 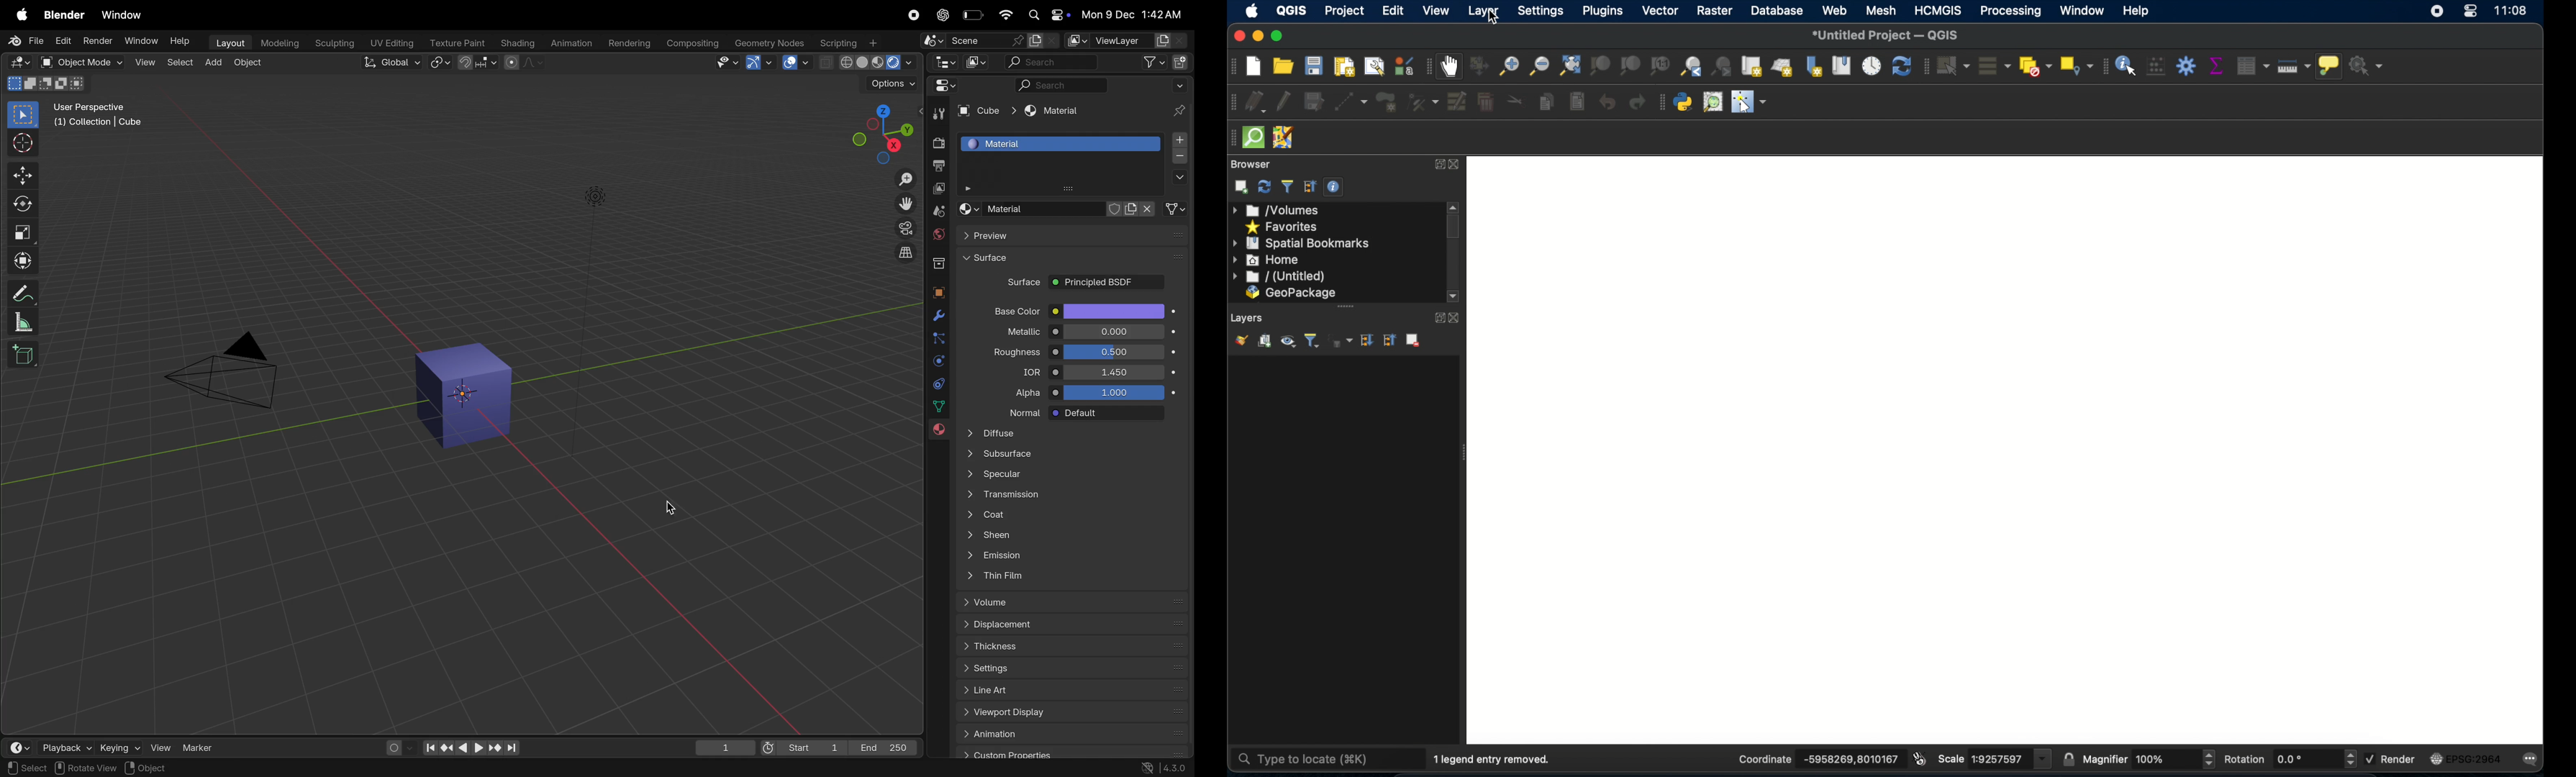 I want to click on save project, so click(x=1314, y=66).